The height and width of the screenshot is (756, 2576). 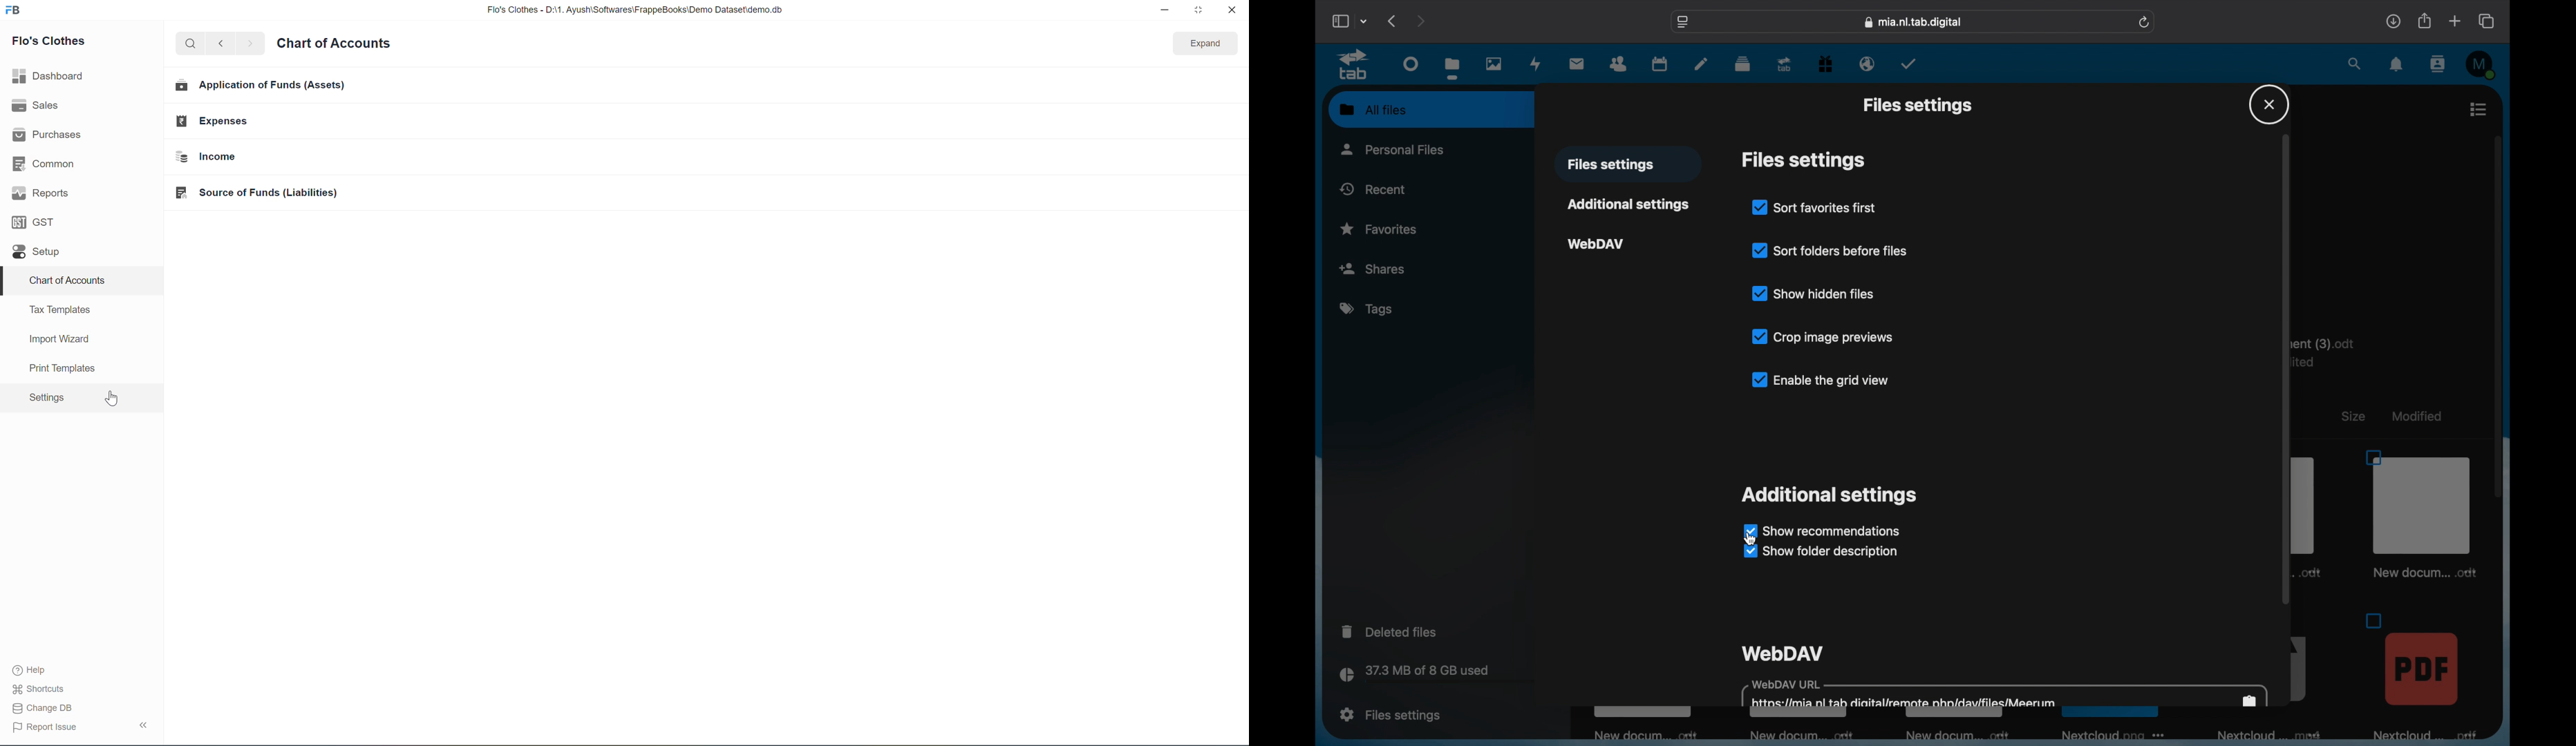 I want to click on Report Issue, so click(x=43, y=726).